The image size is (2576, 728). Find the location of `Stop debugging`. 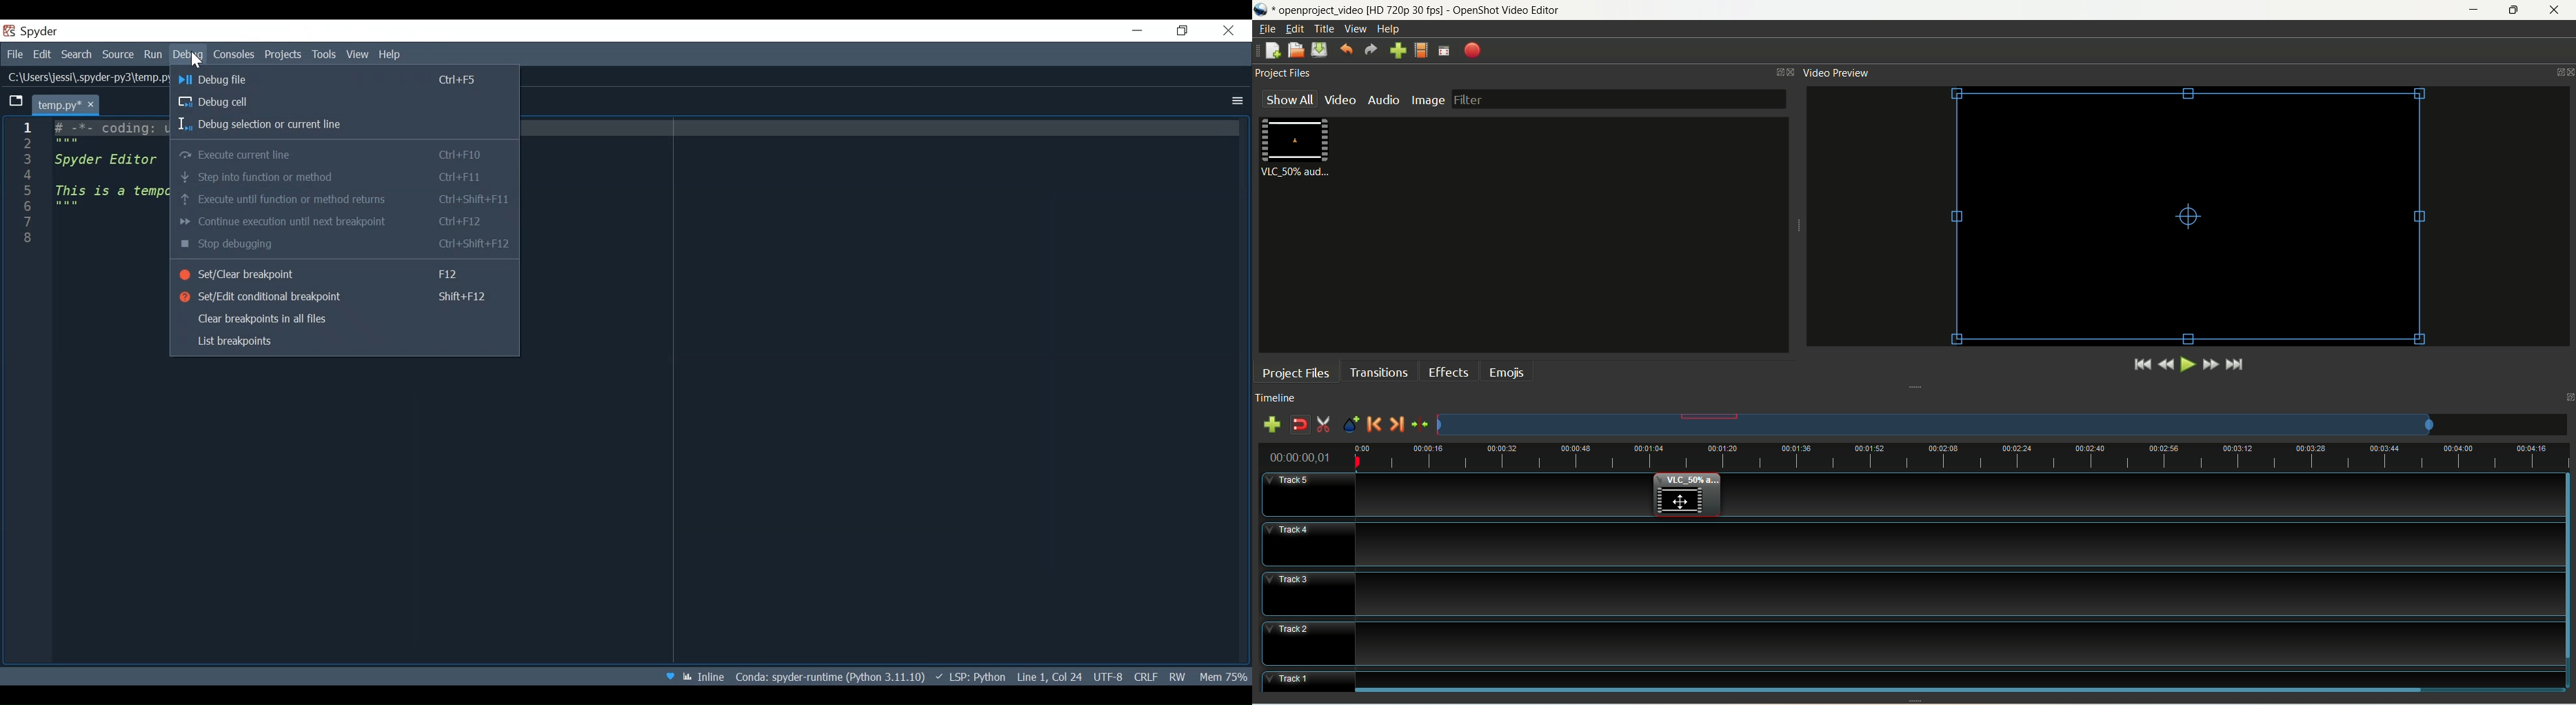

Stop debugging is located at coordinates (343, 245).